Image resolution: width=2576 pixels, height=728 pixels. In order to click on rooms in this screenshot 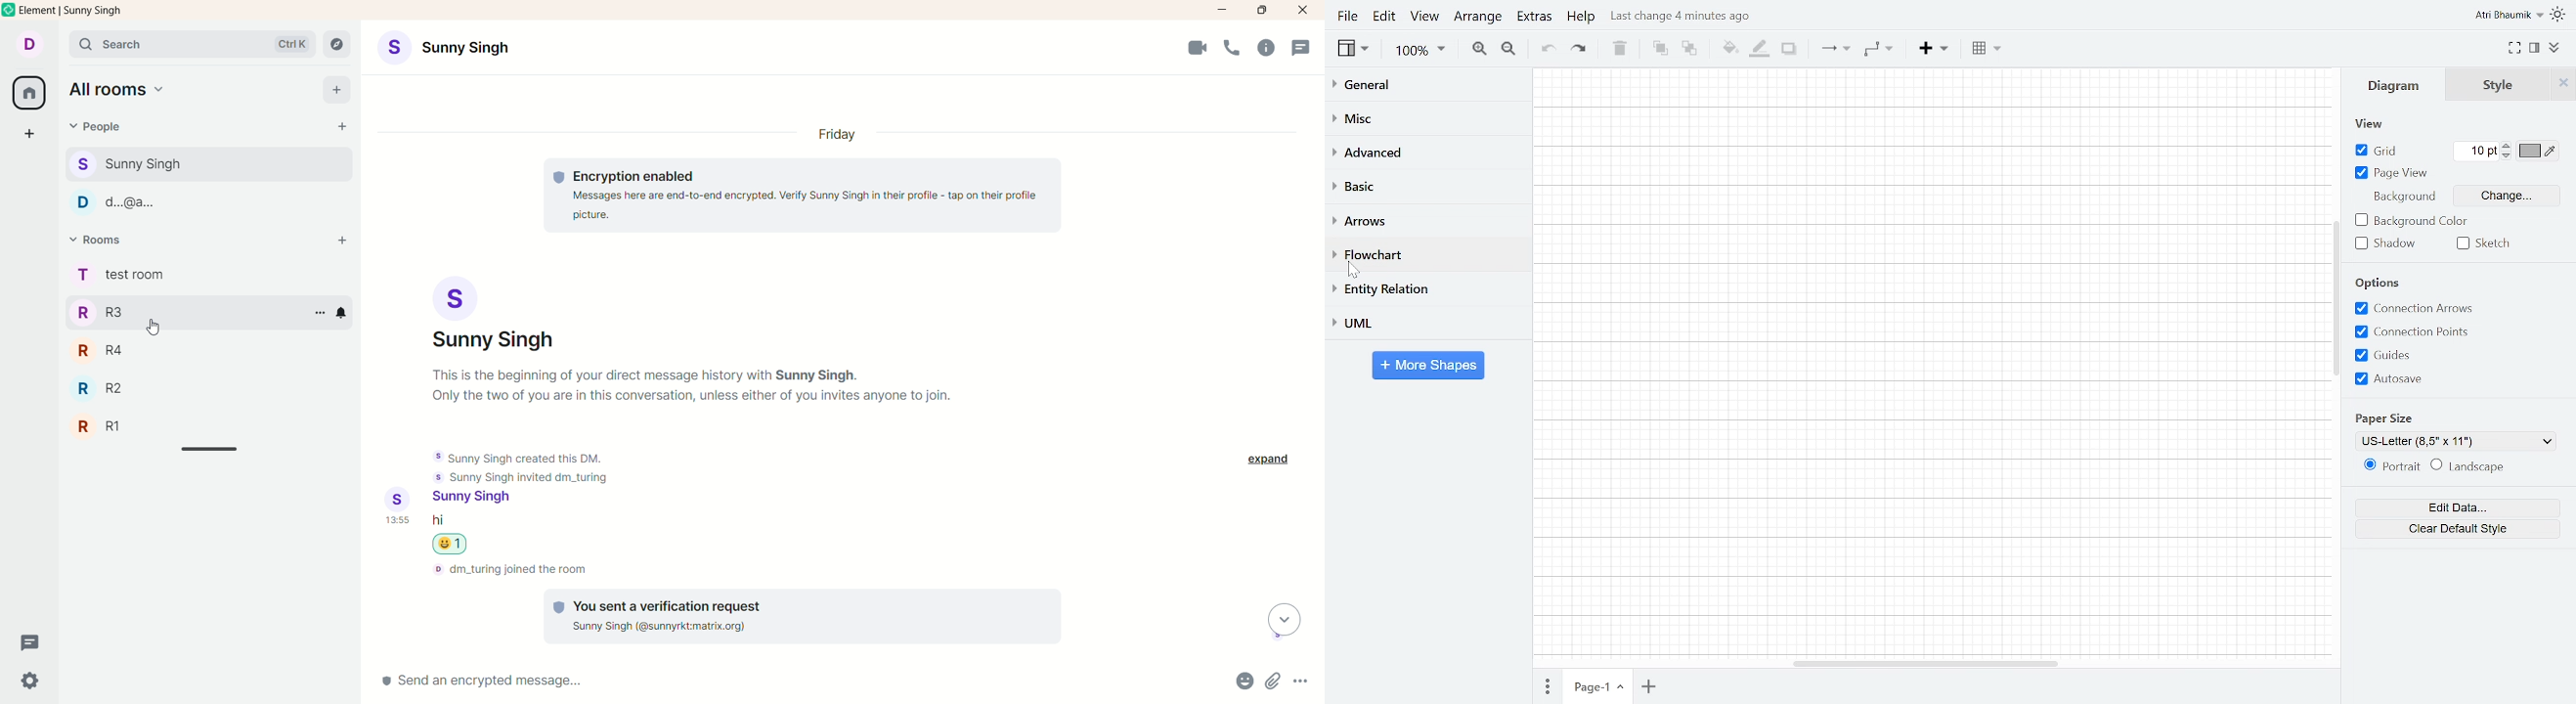, I will do `click(122, 273)`.